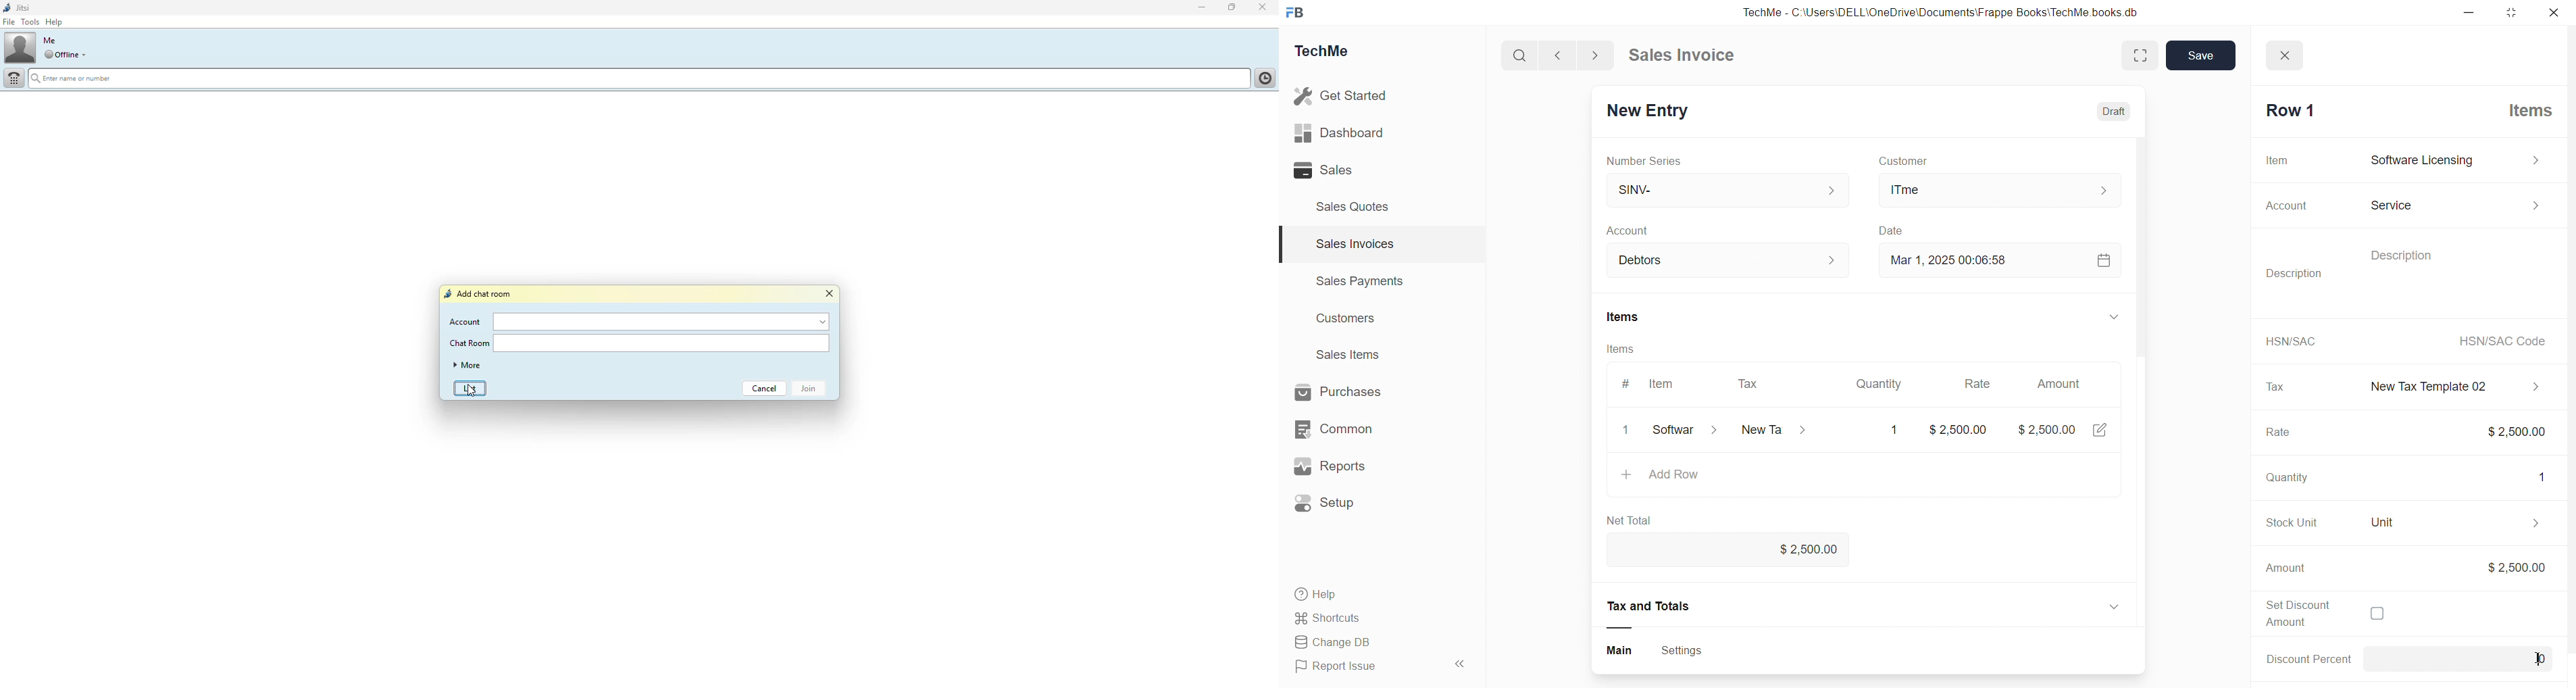 Image resolution: width=2576 pixels, height=700 pixels. Describe the element at coordinates (2274, 434) in the screenshot. I see `Rate` at that location.